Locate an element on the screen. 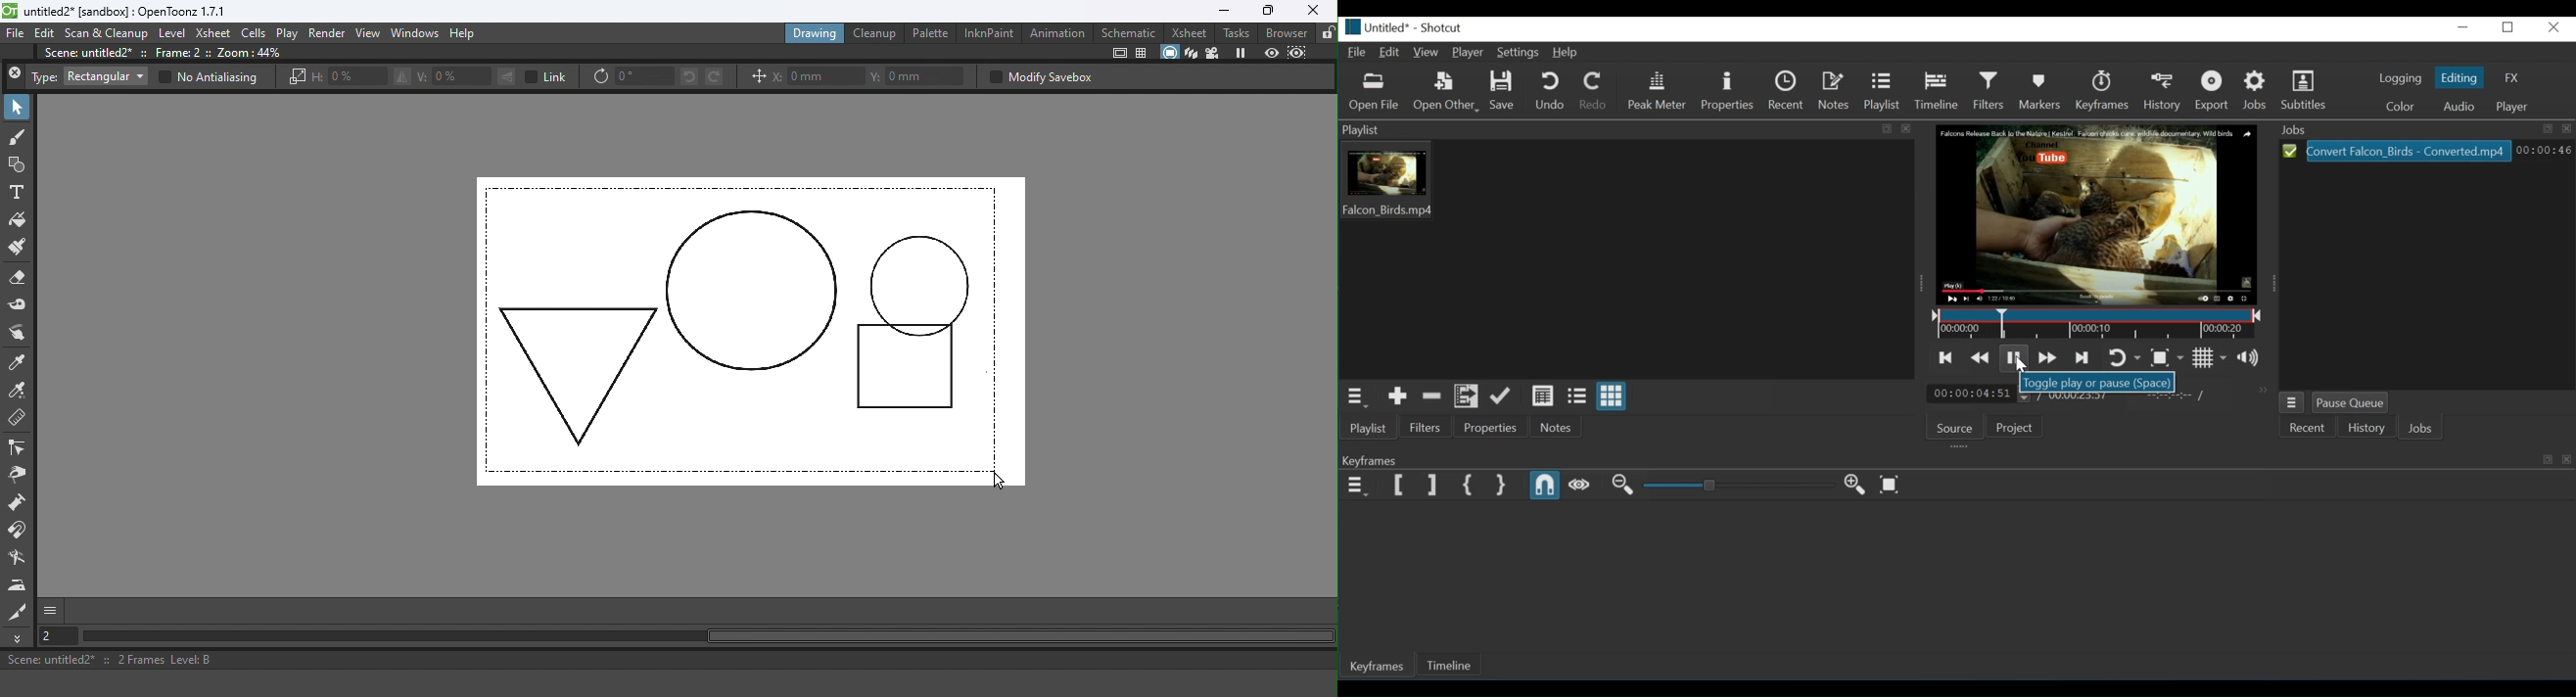 The image size is (2576, 700). Filter is located at coordinates (1428, 426).